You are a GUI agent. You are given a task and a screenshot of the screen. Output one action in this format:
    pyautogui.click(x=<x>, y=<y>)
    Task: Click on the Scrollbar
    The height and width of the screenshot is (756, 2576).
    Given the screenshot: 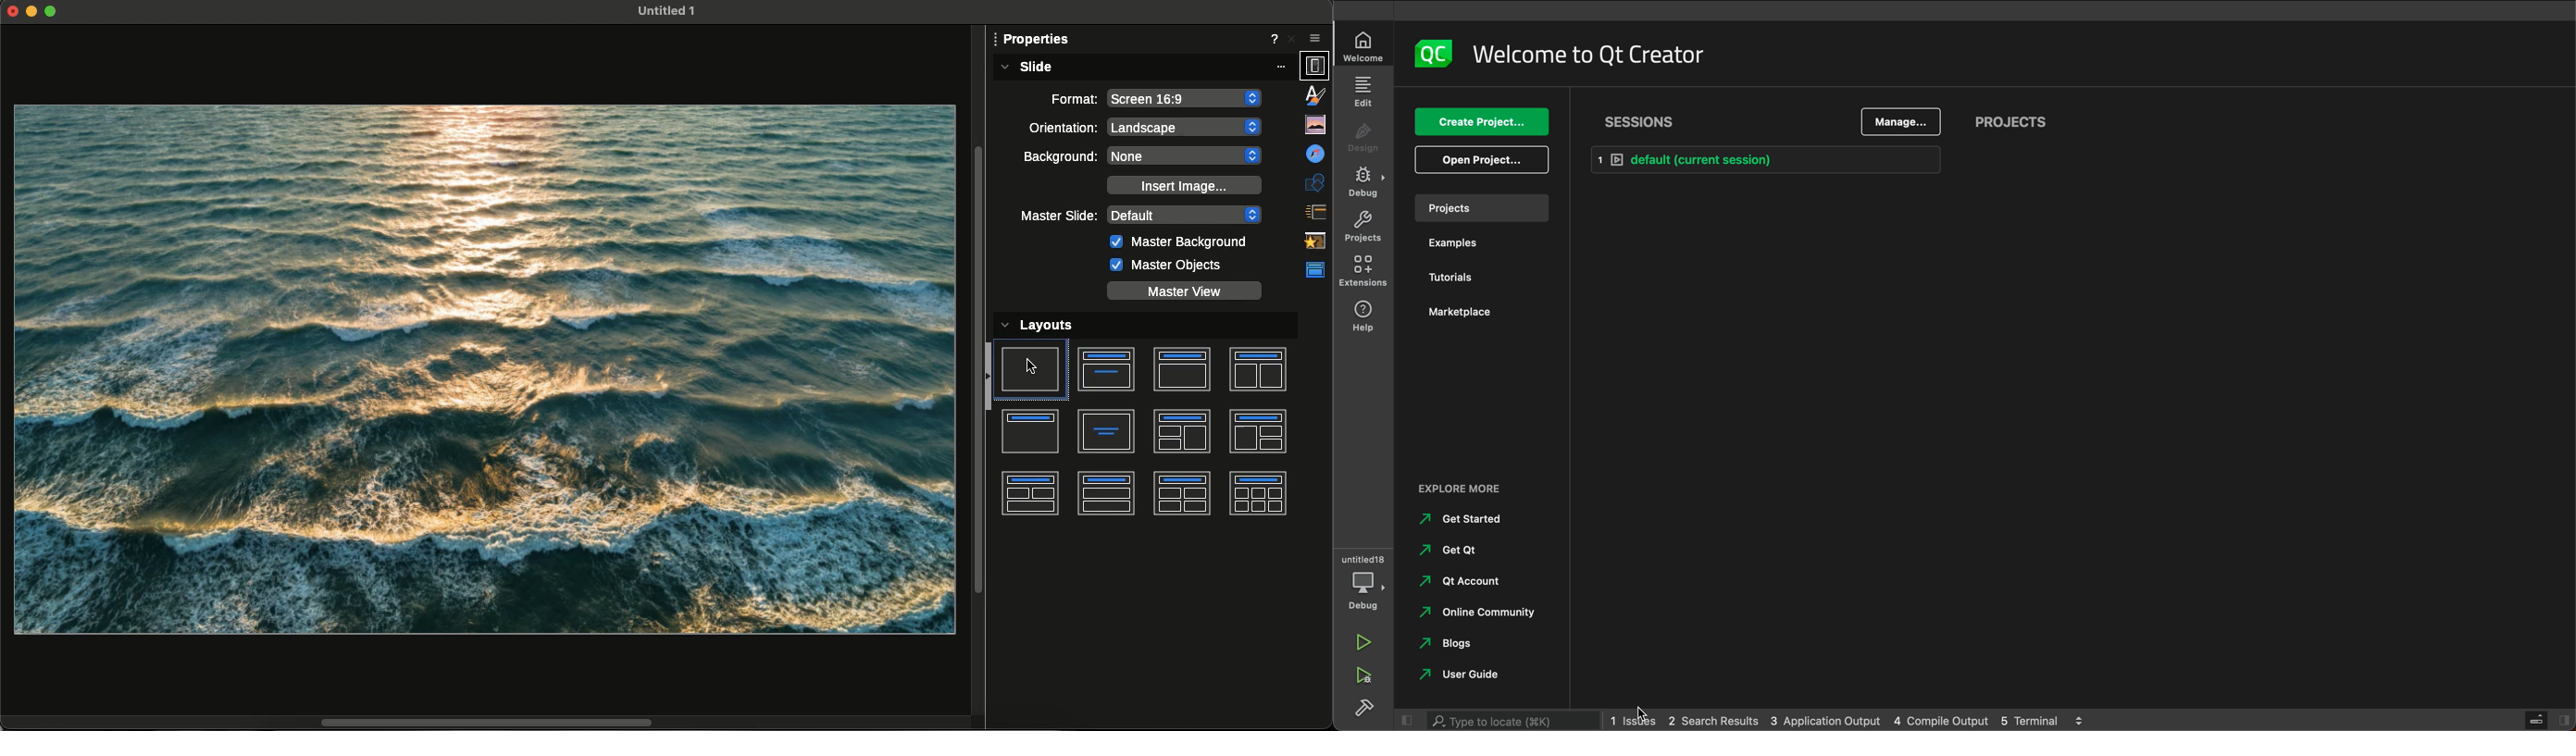 What is the action you would take?
    pyautogui.click(x=494, y=721)
    